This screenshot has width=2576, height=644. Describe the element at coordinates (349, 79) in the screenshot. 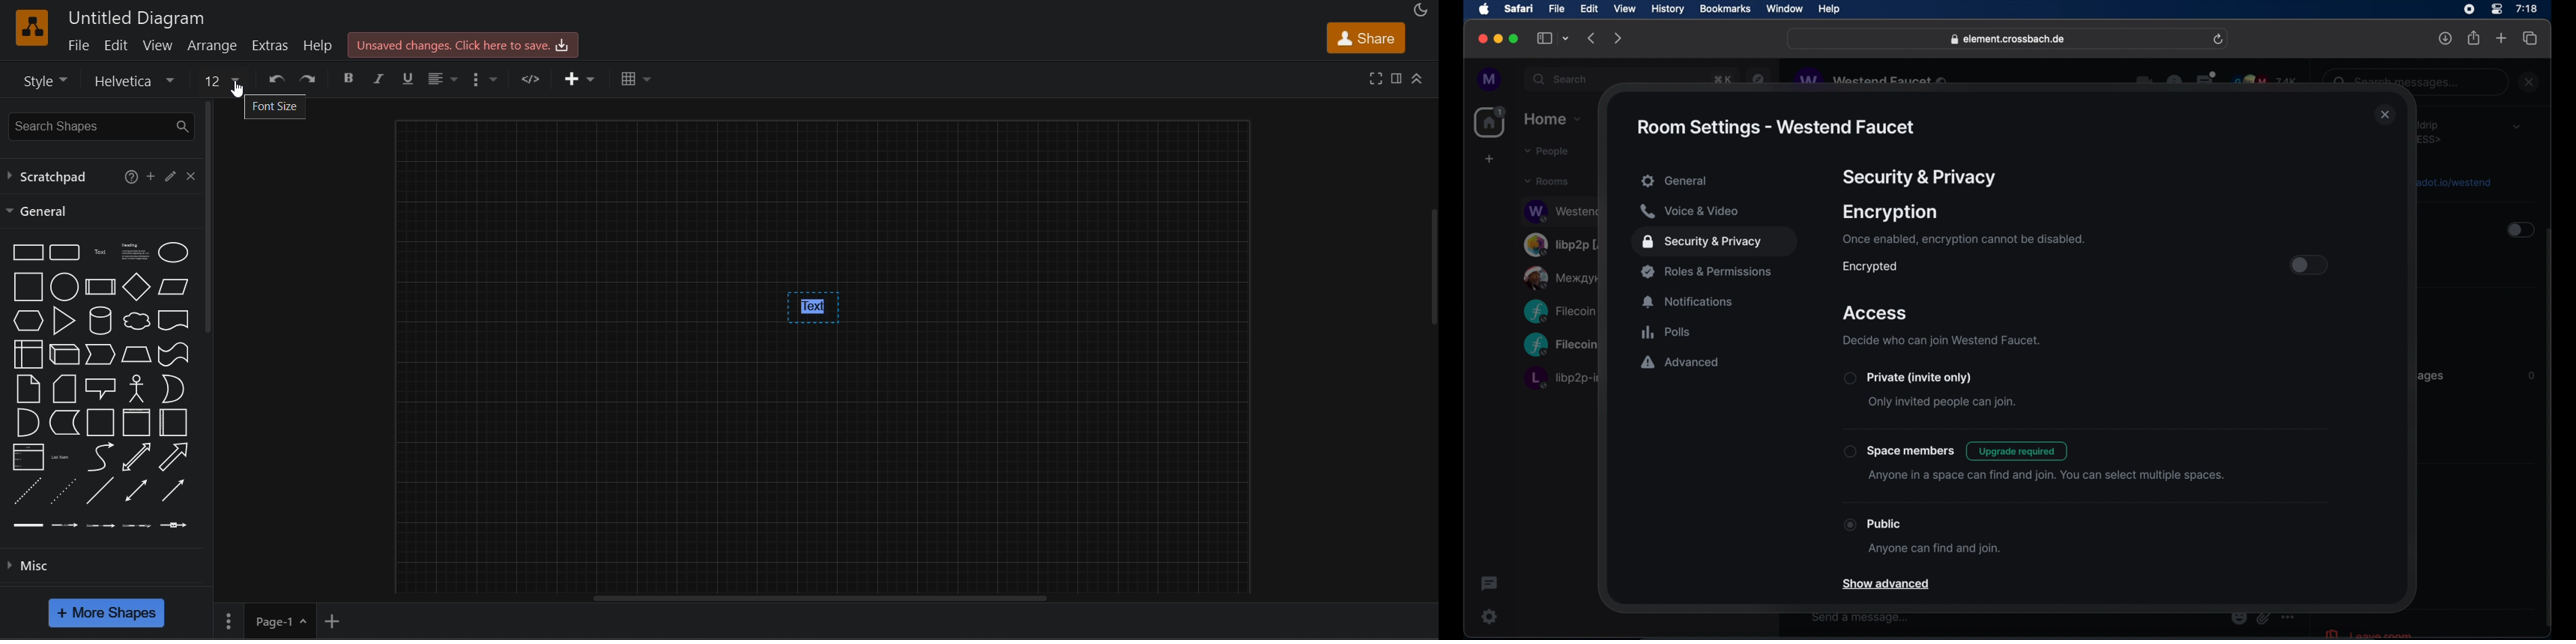

I see `bold` at that location.